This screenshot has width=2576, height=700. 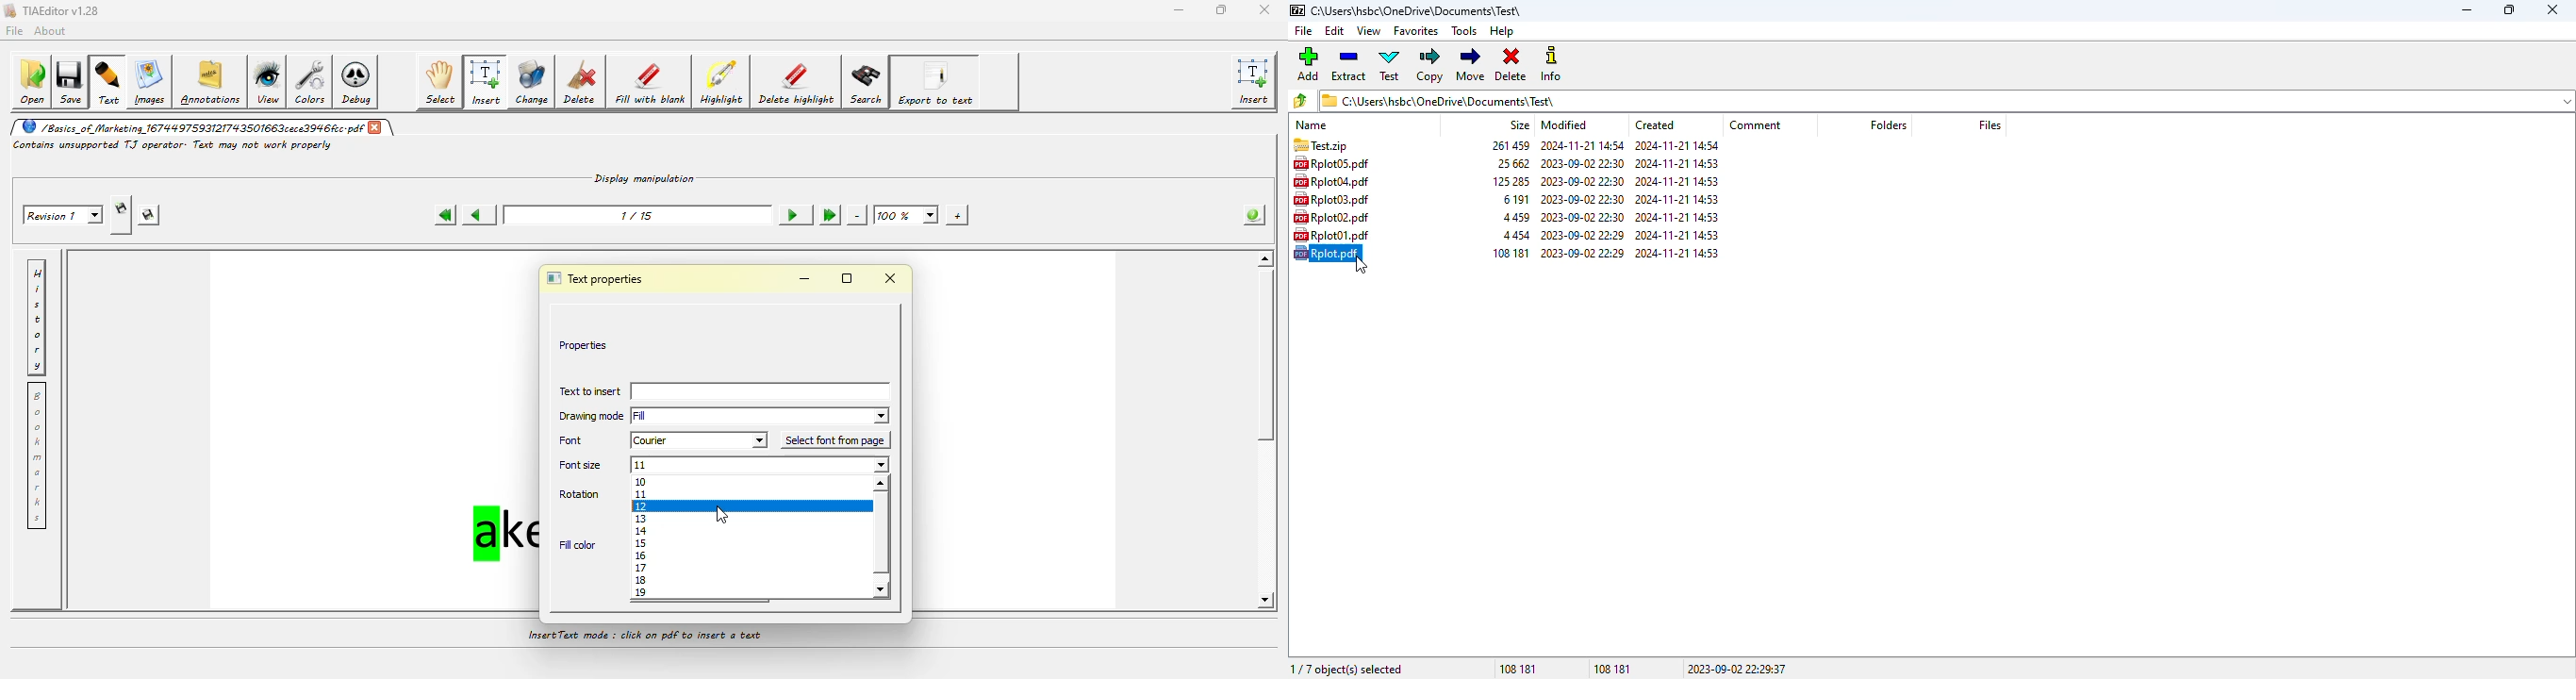 What do you see at coordinates (2468, 10) in the screenshot?
I see `minimize` at bounding box center [2468, 10].